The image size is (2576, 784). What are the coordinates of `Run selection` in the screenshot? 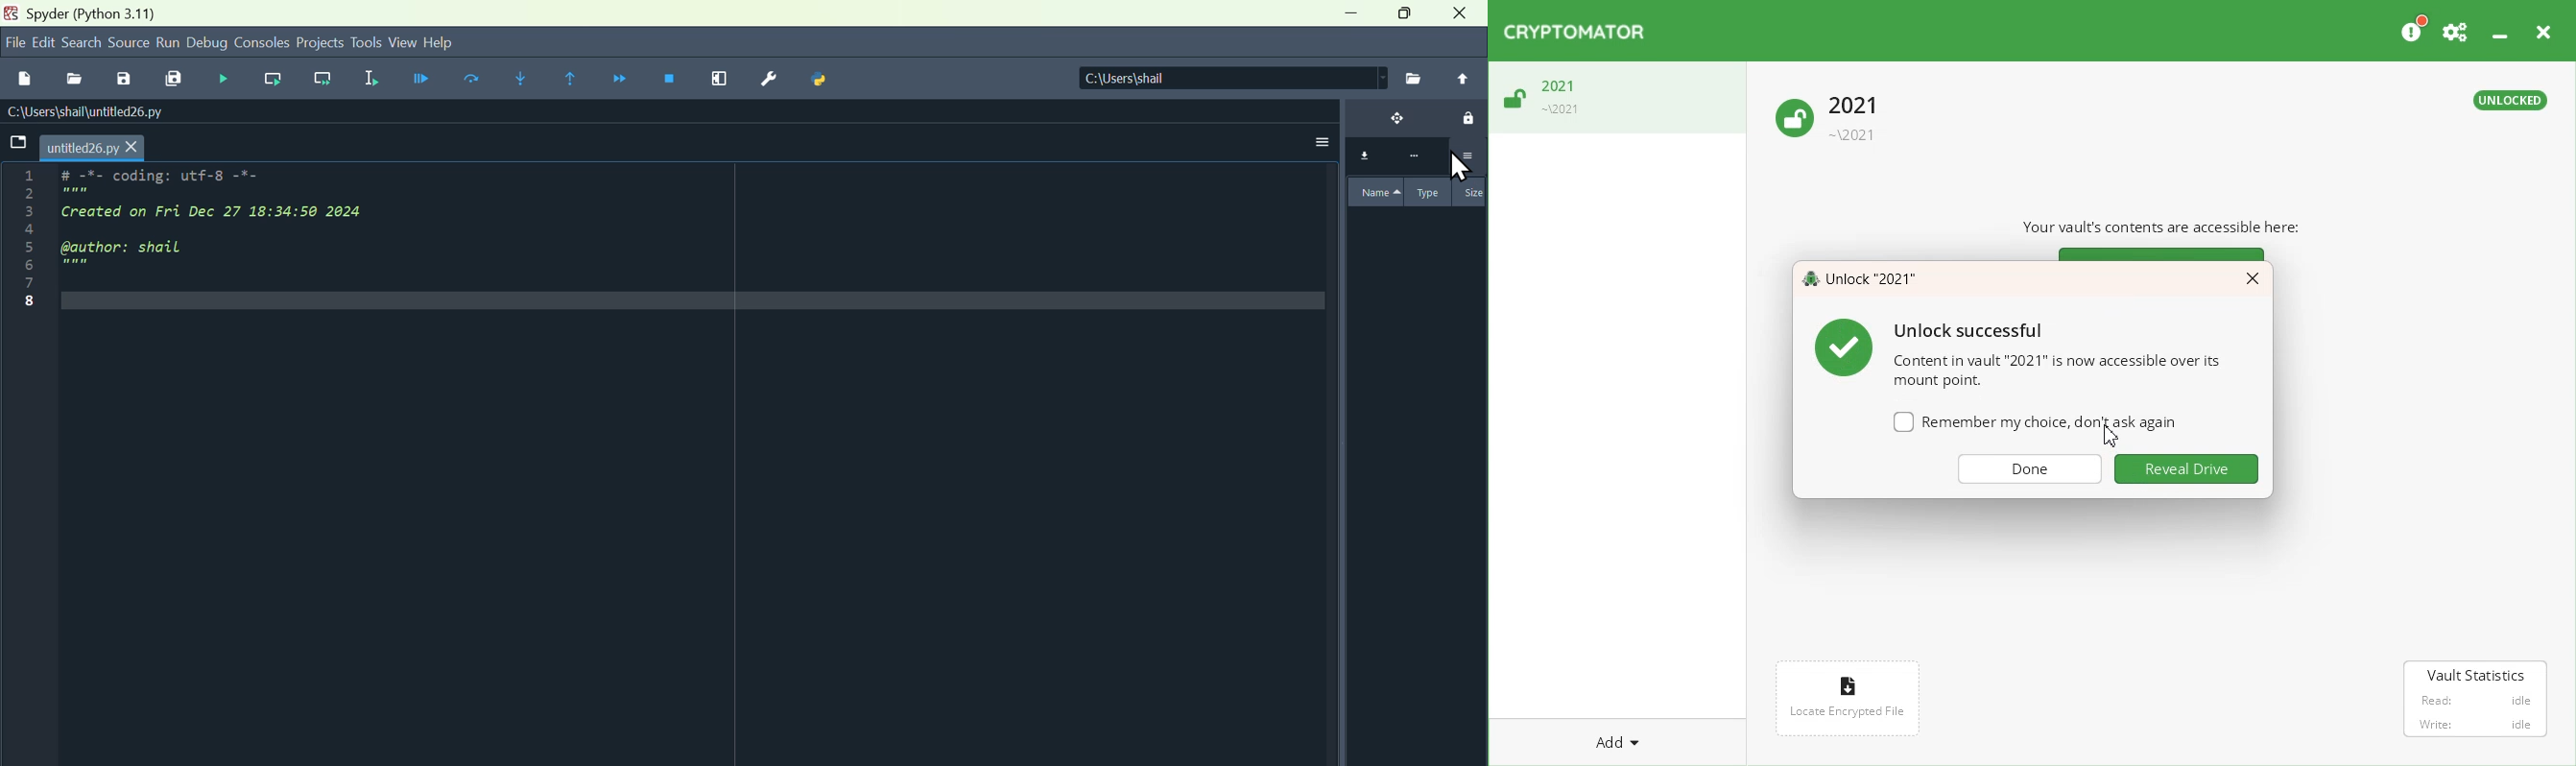 It's located at (372, 77).